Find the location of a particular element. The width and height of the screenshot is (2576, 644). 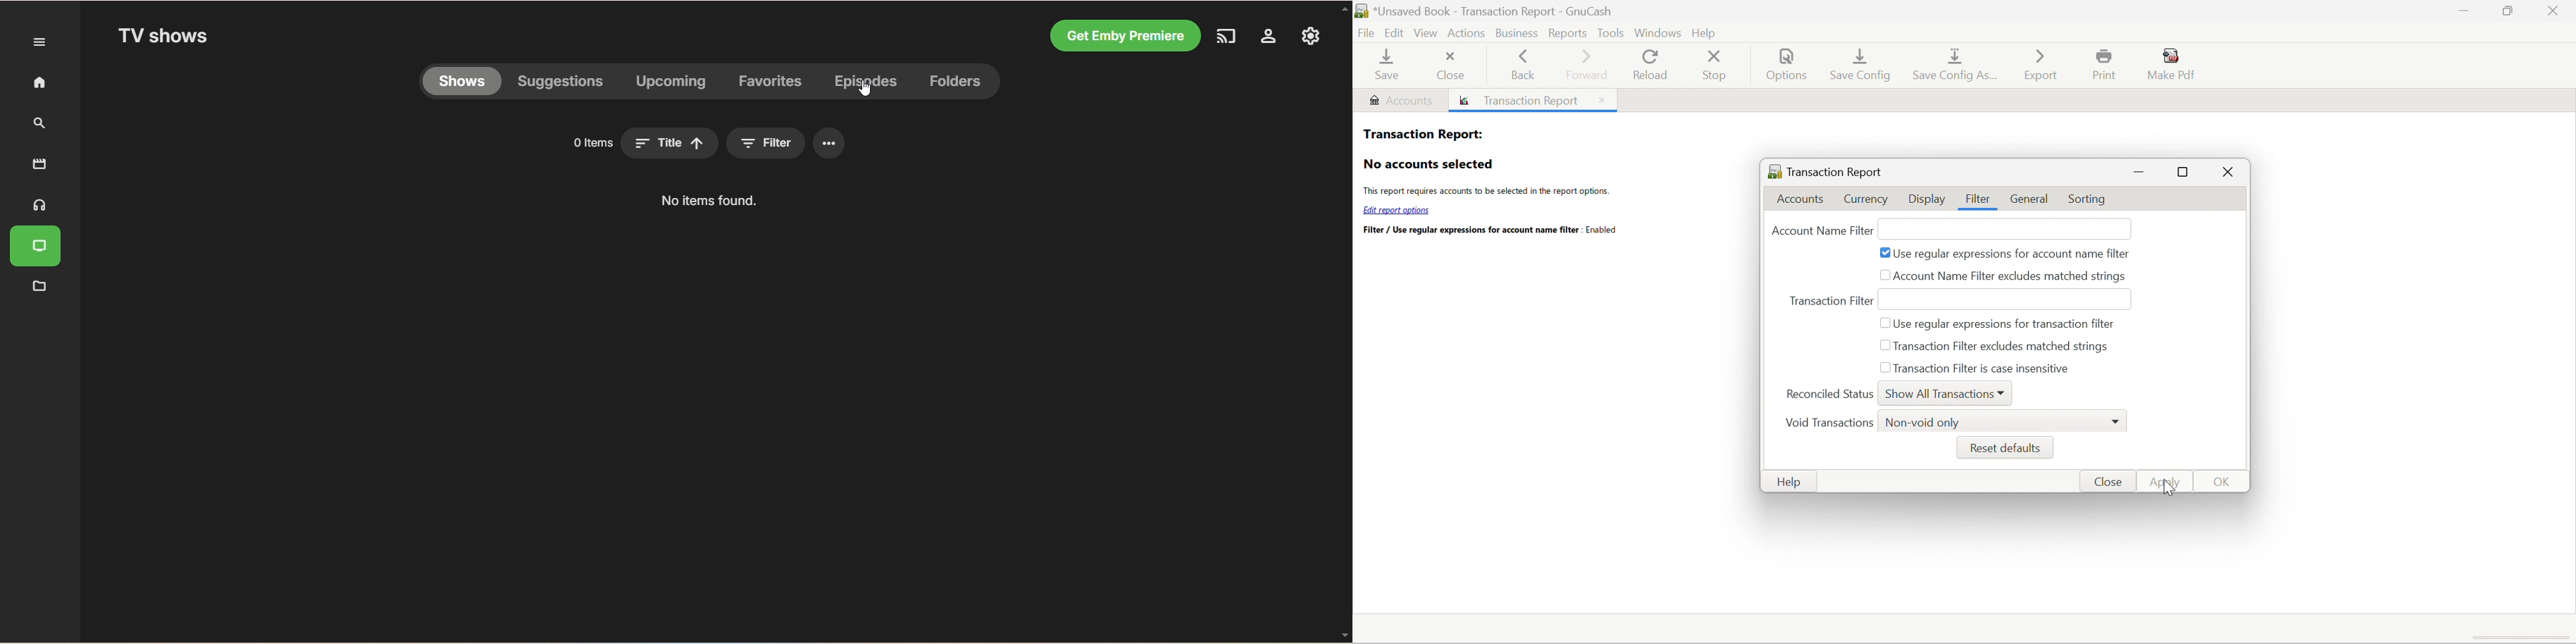

settings is located at coordinates (832, 141).